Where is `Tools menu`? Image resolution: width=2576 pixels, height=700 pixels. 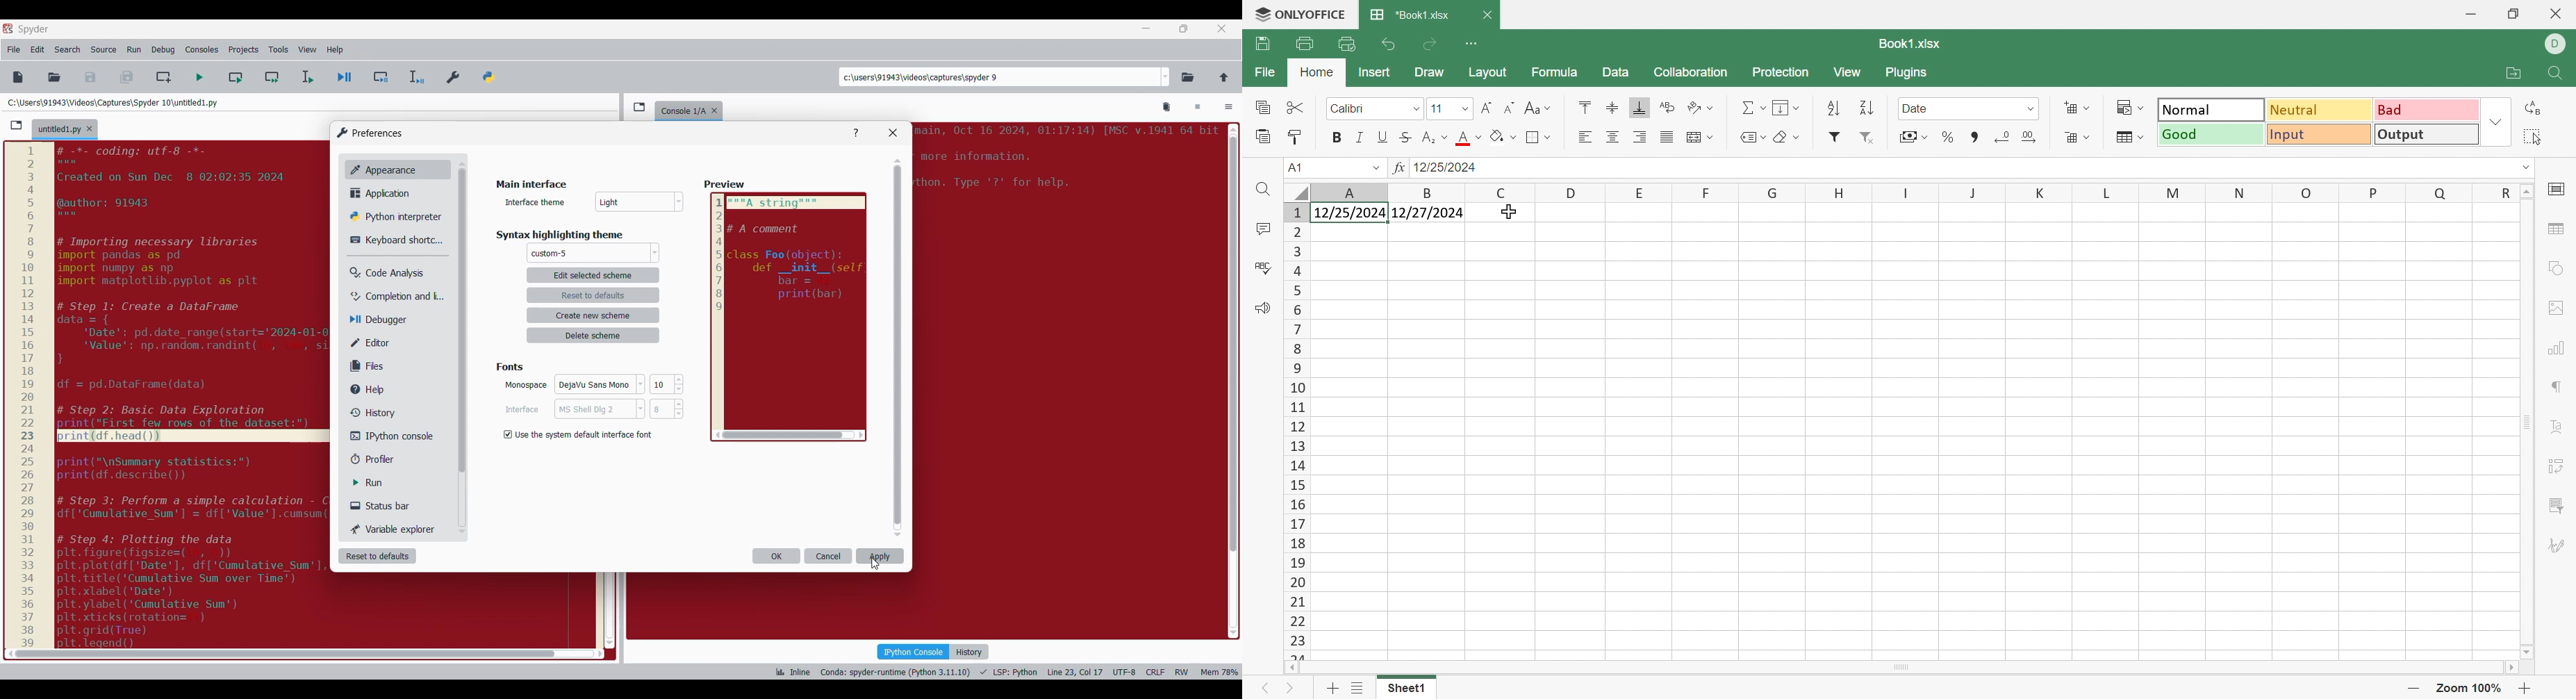 Tools menu is located at coordinates (278, 50).